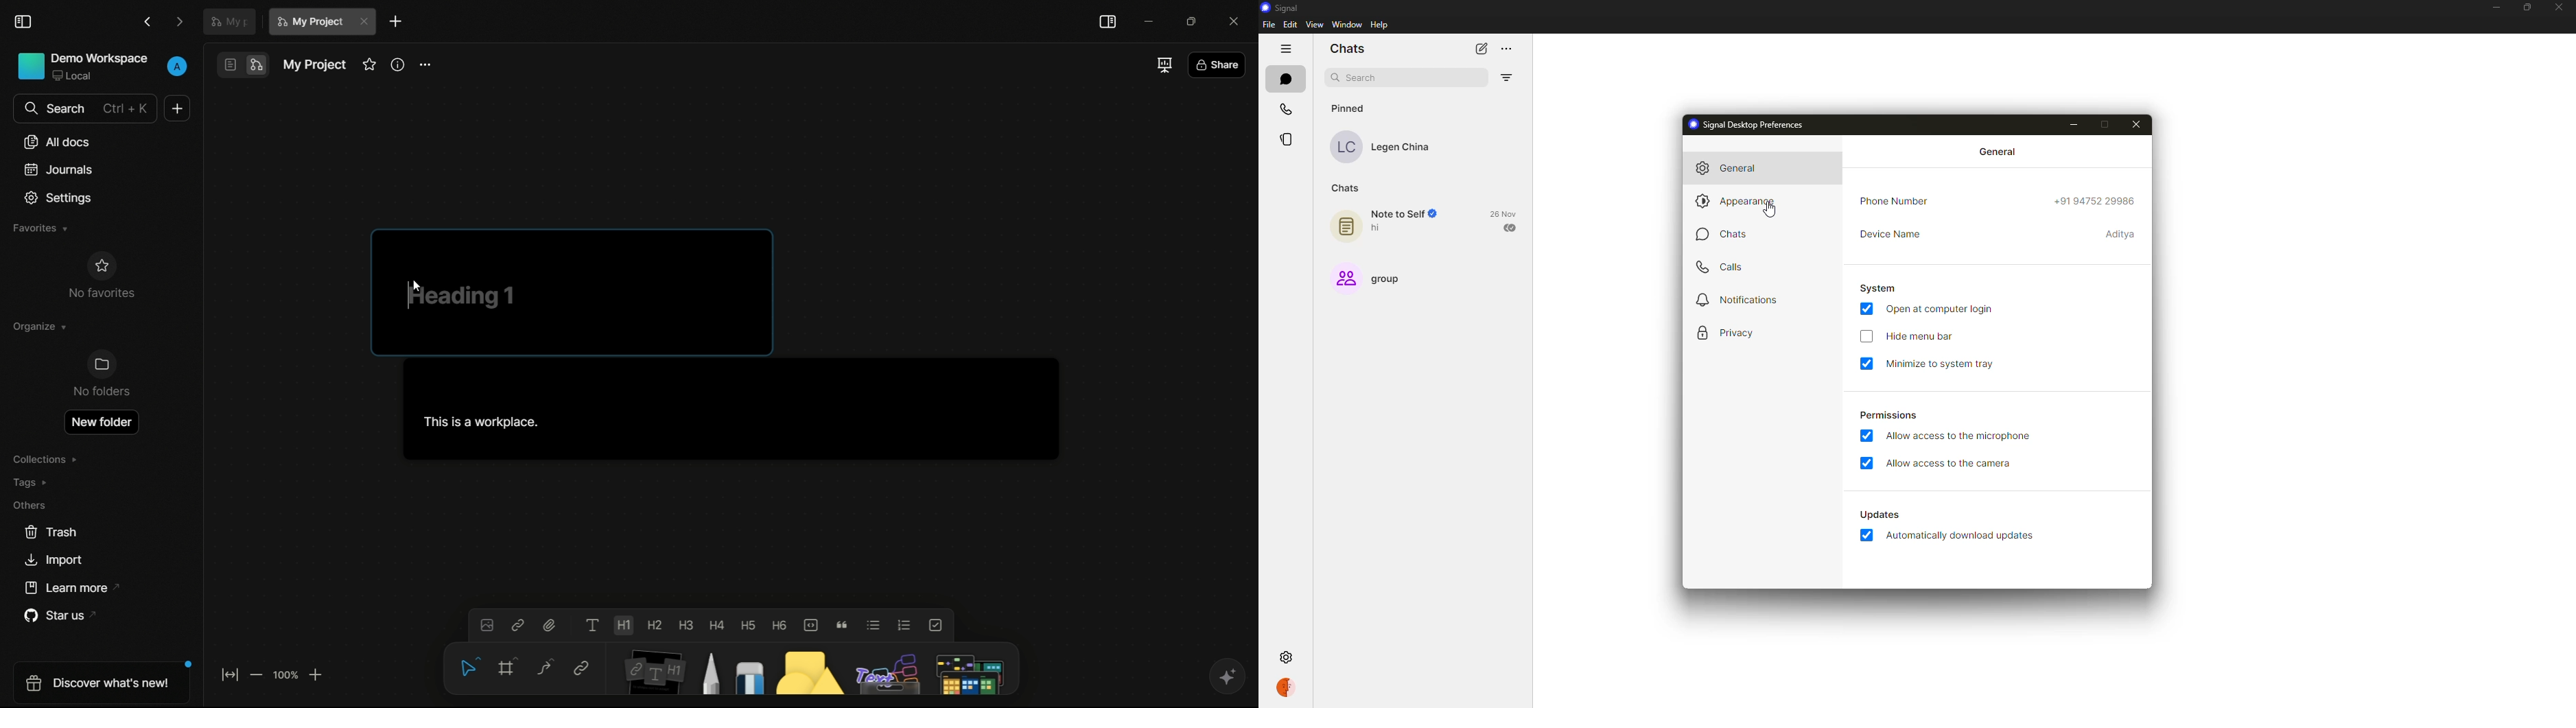  Describe the element at coordinates (1945, 311) in the screenshot. I see `open at login` at that location.